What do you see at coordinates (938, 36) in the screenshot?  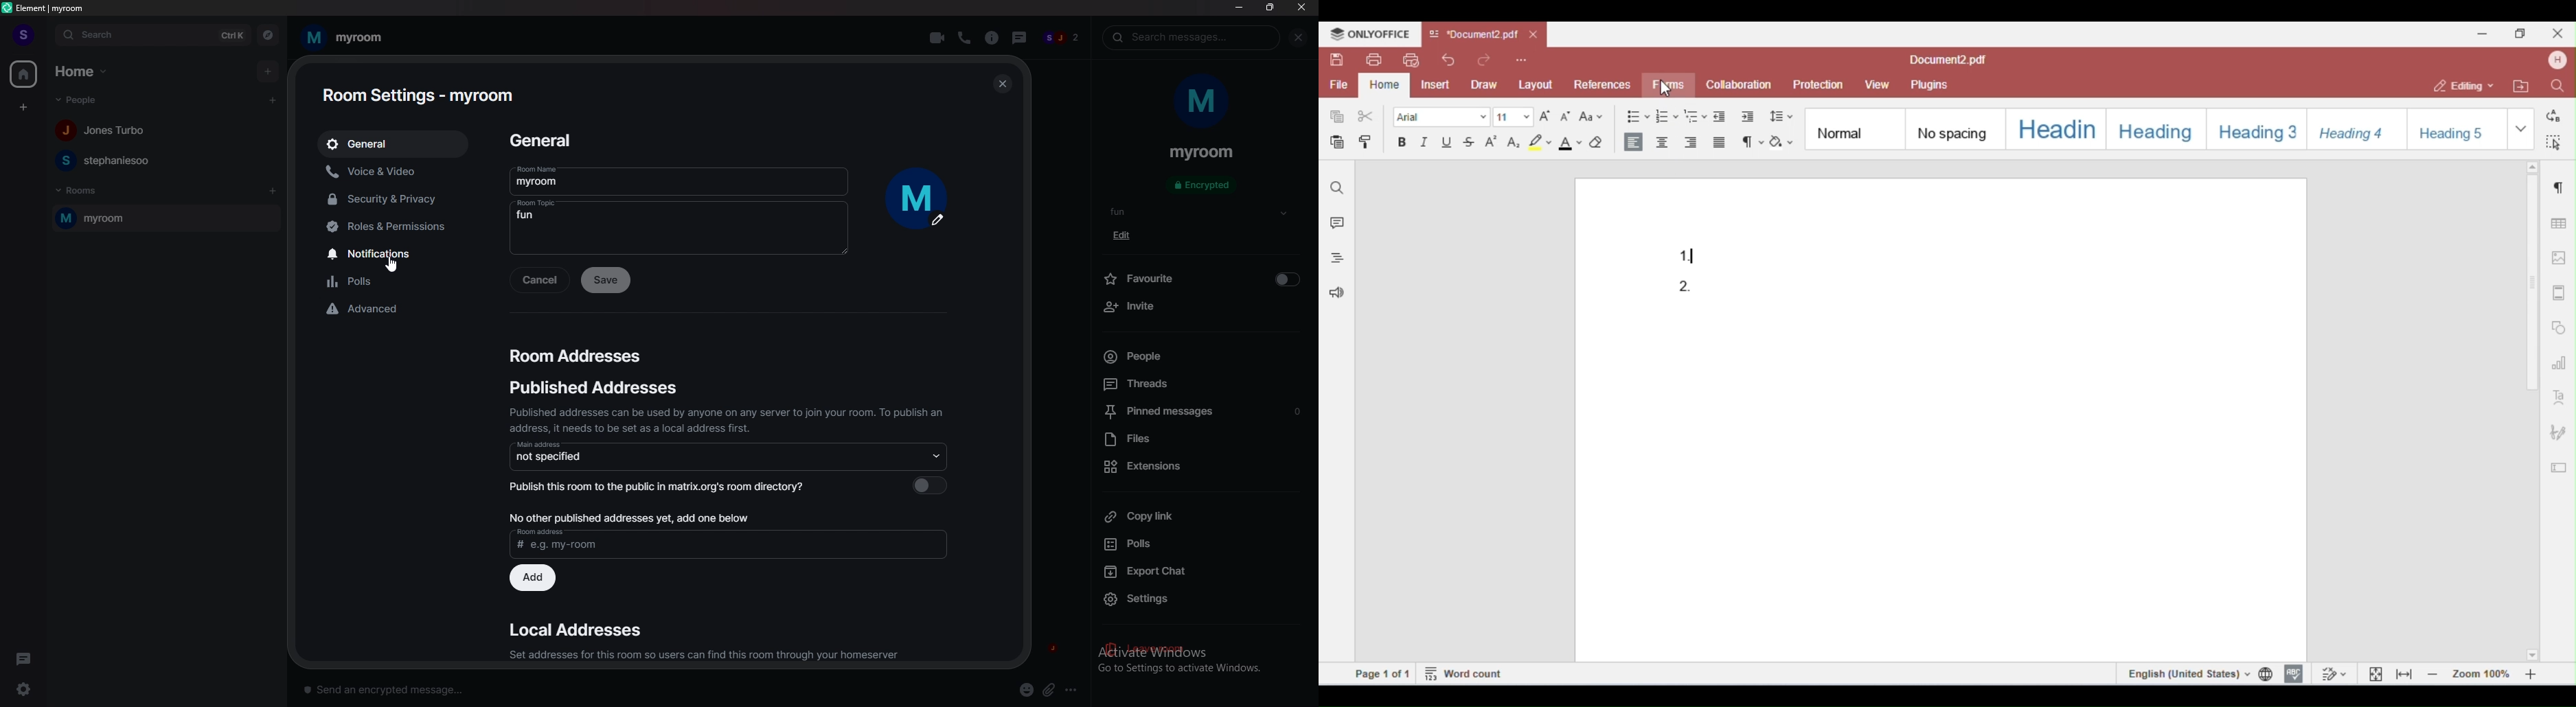 I see `video call` at bounding box center [938, 36].